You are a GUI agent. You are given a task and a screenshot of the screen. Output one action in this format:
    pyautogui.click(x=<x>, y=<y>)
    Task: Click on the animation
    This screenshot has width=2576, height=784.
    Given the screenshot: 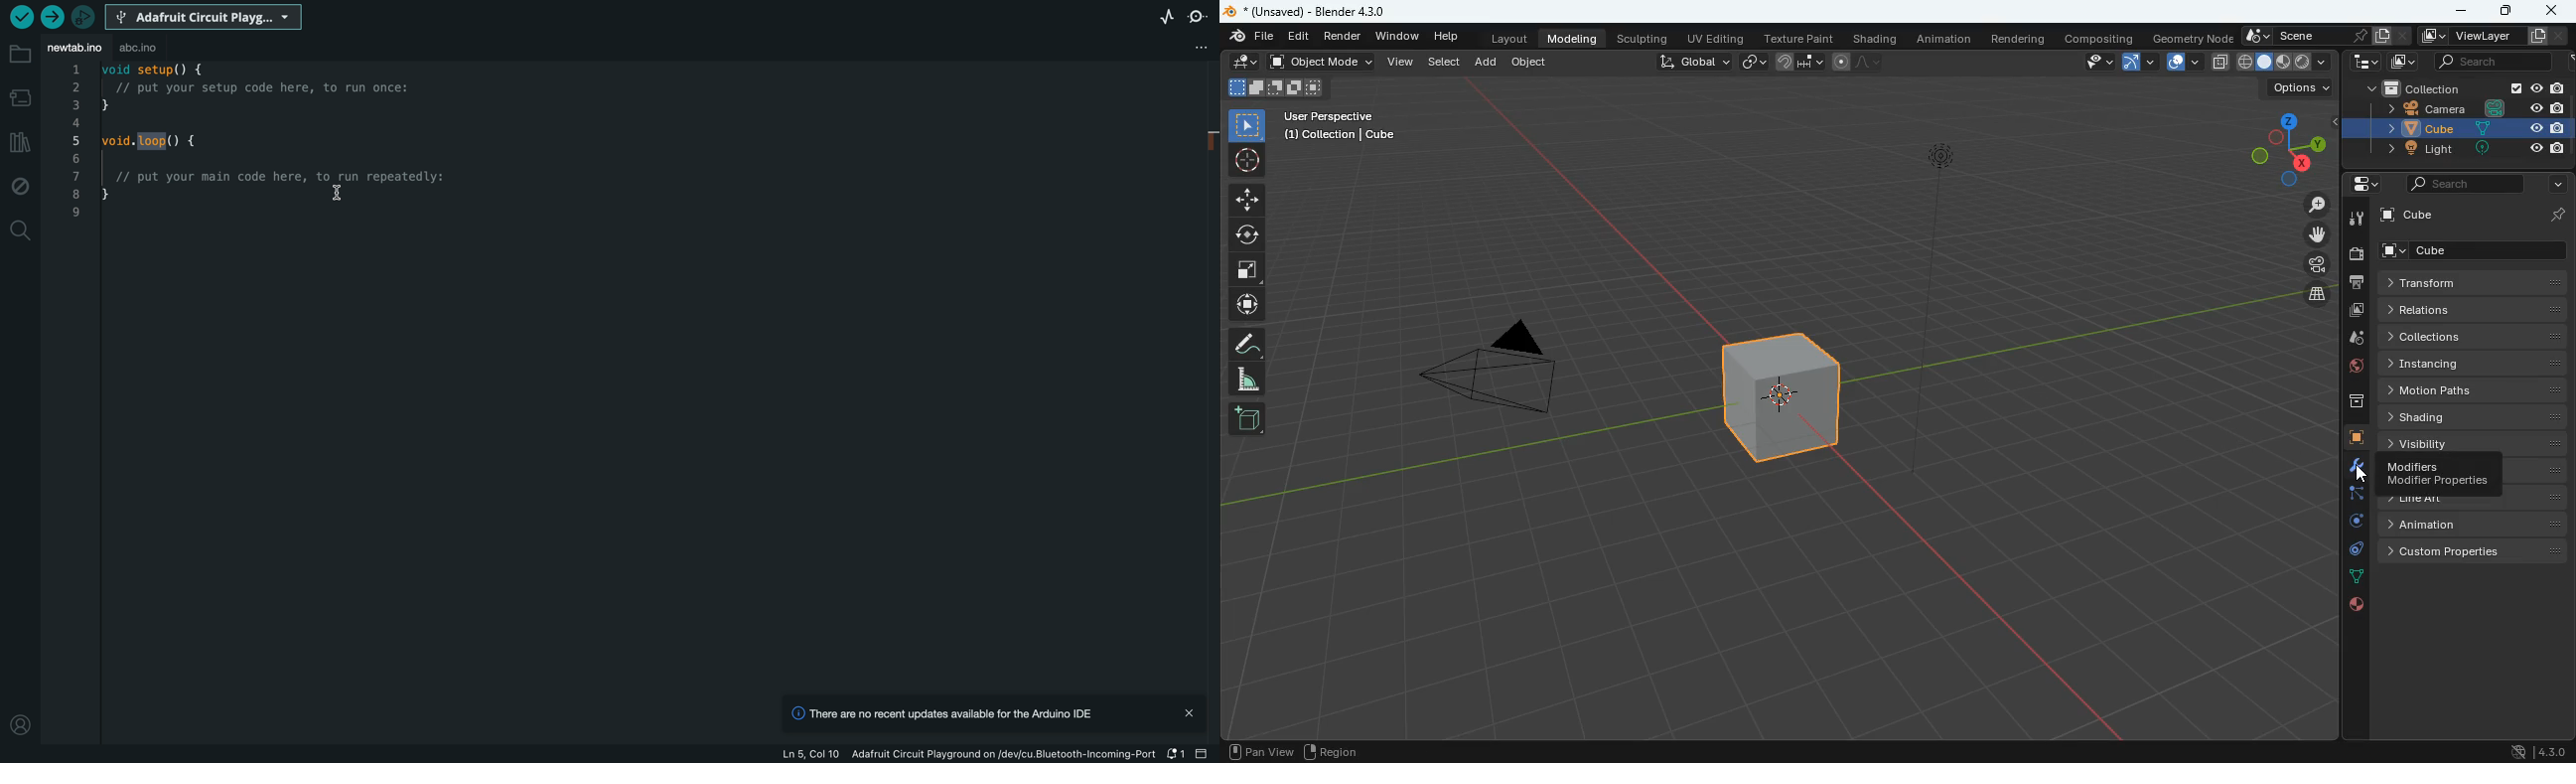 What is the action you would take?
    pyautogui.click(x=1946, y=39)
    